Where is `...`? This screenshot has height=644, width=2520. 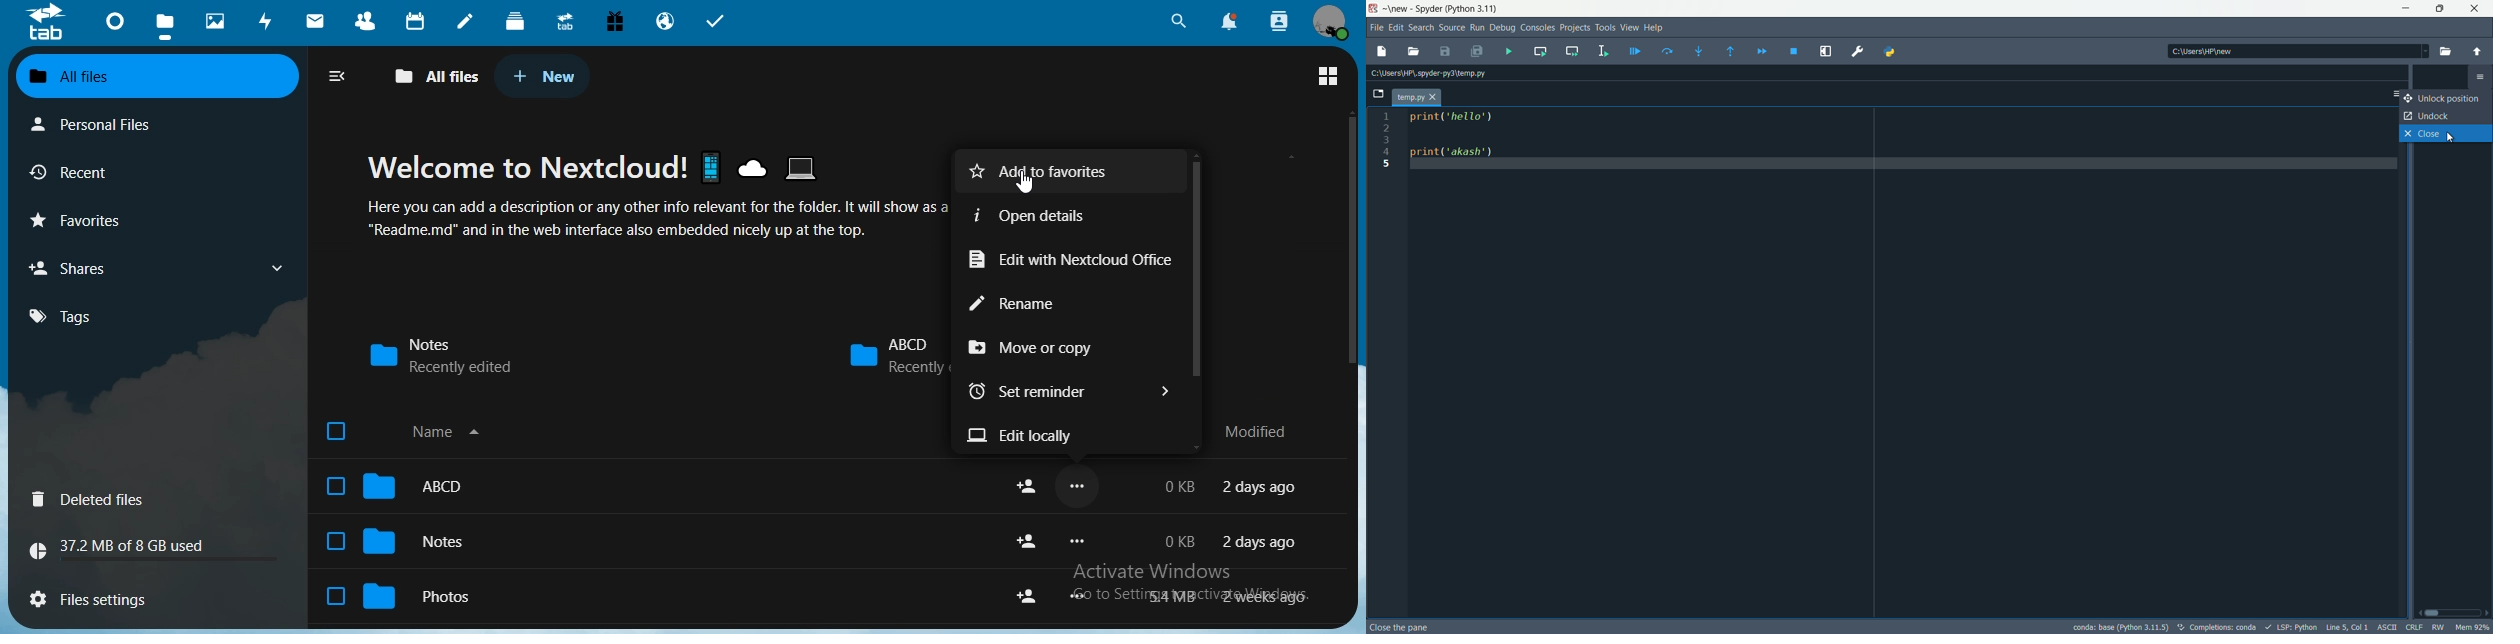 ... is located at coordinates (1074, 597).